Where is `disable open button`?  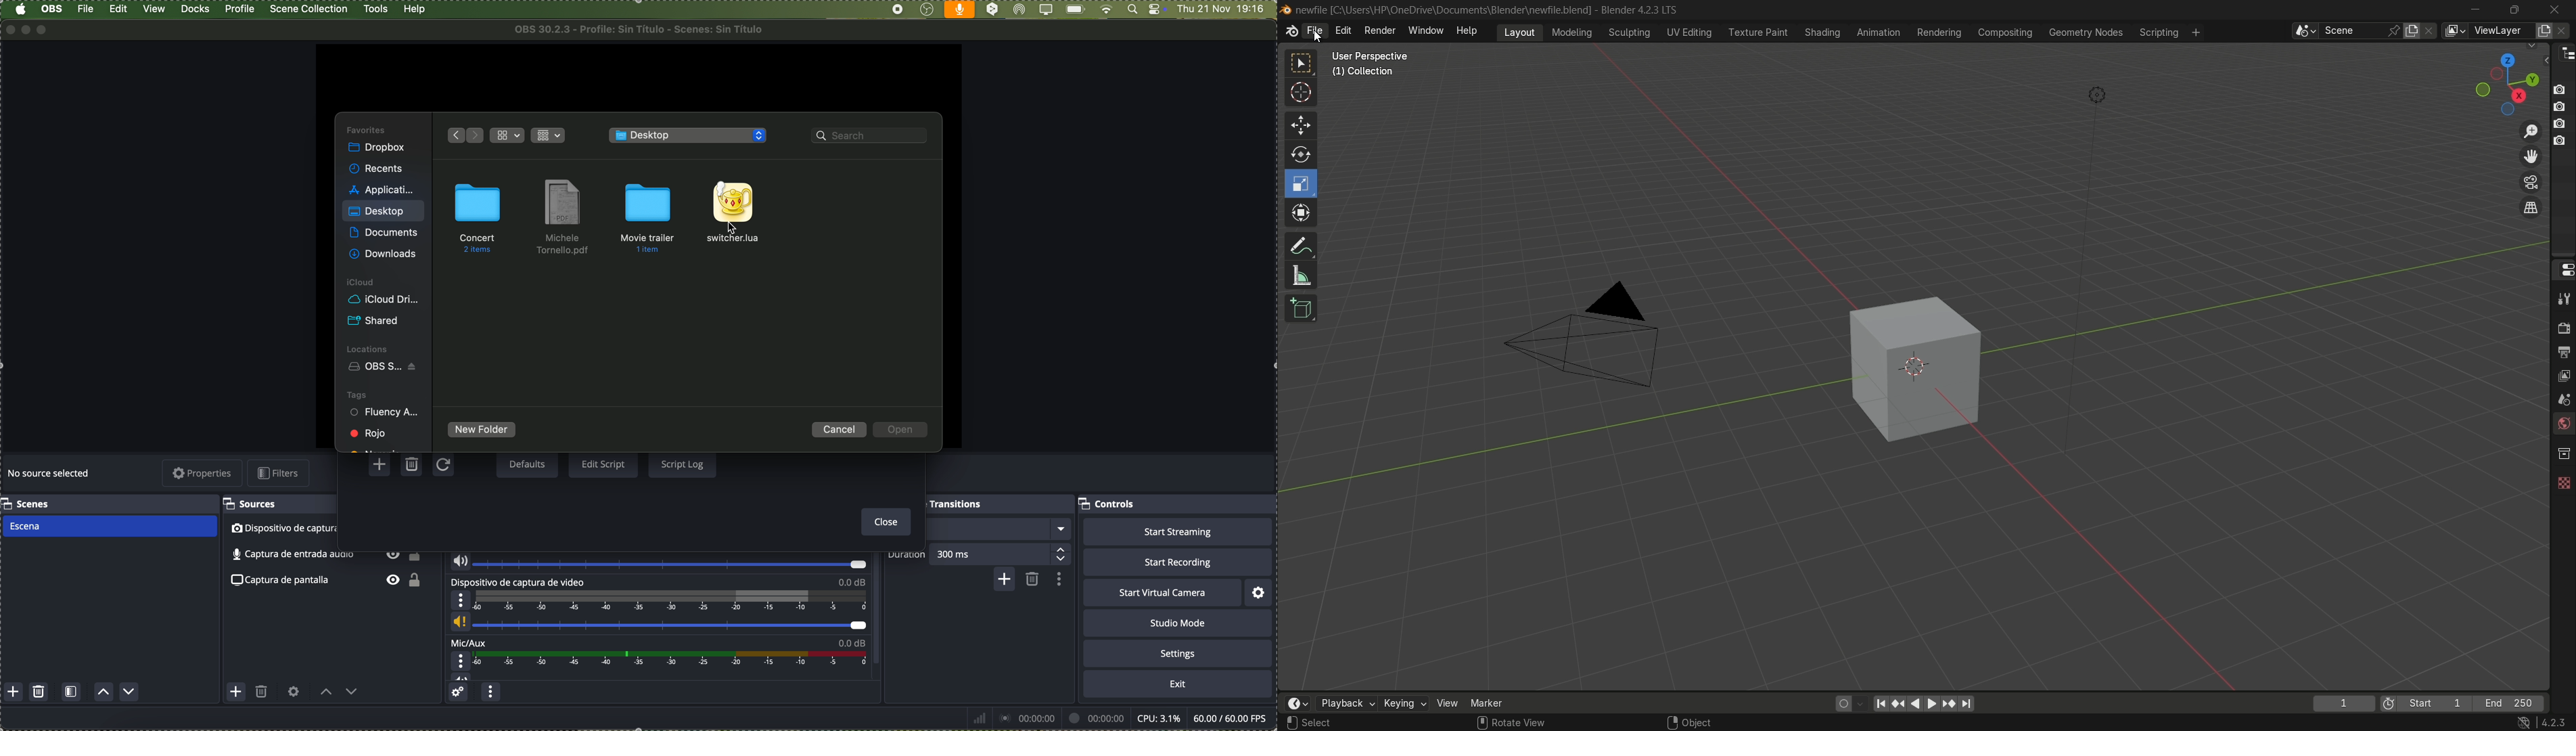 disable open button is located at coordinates (901, 430).